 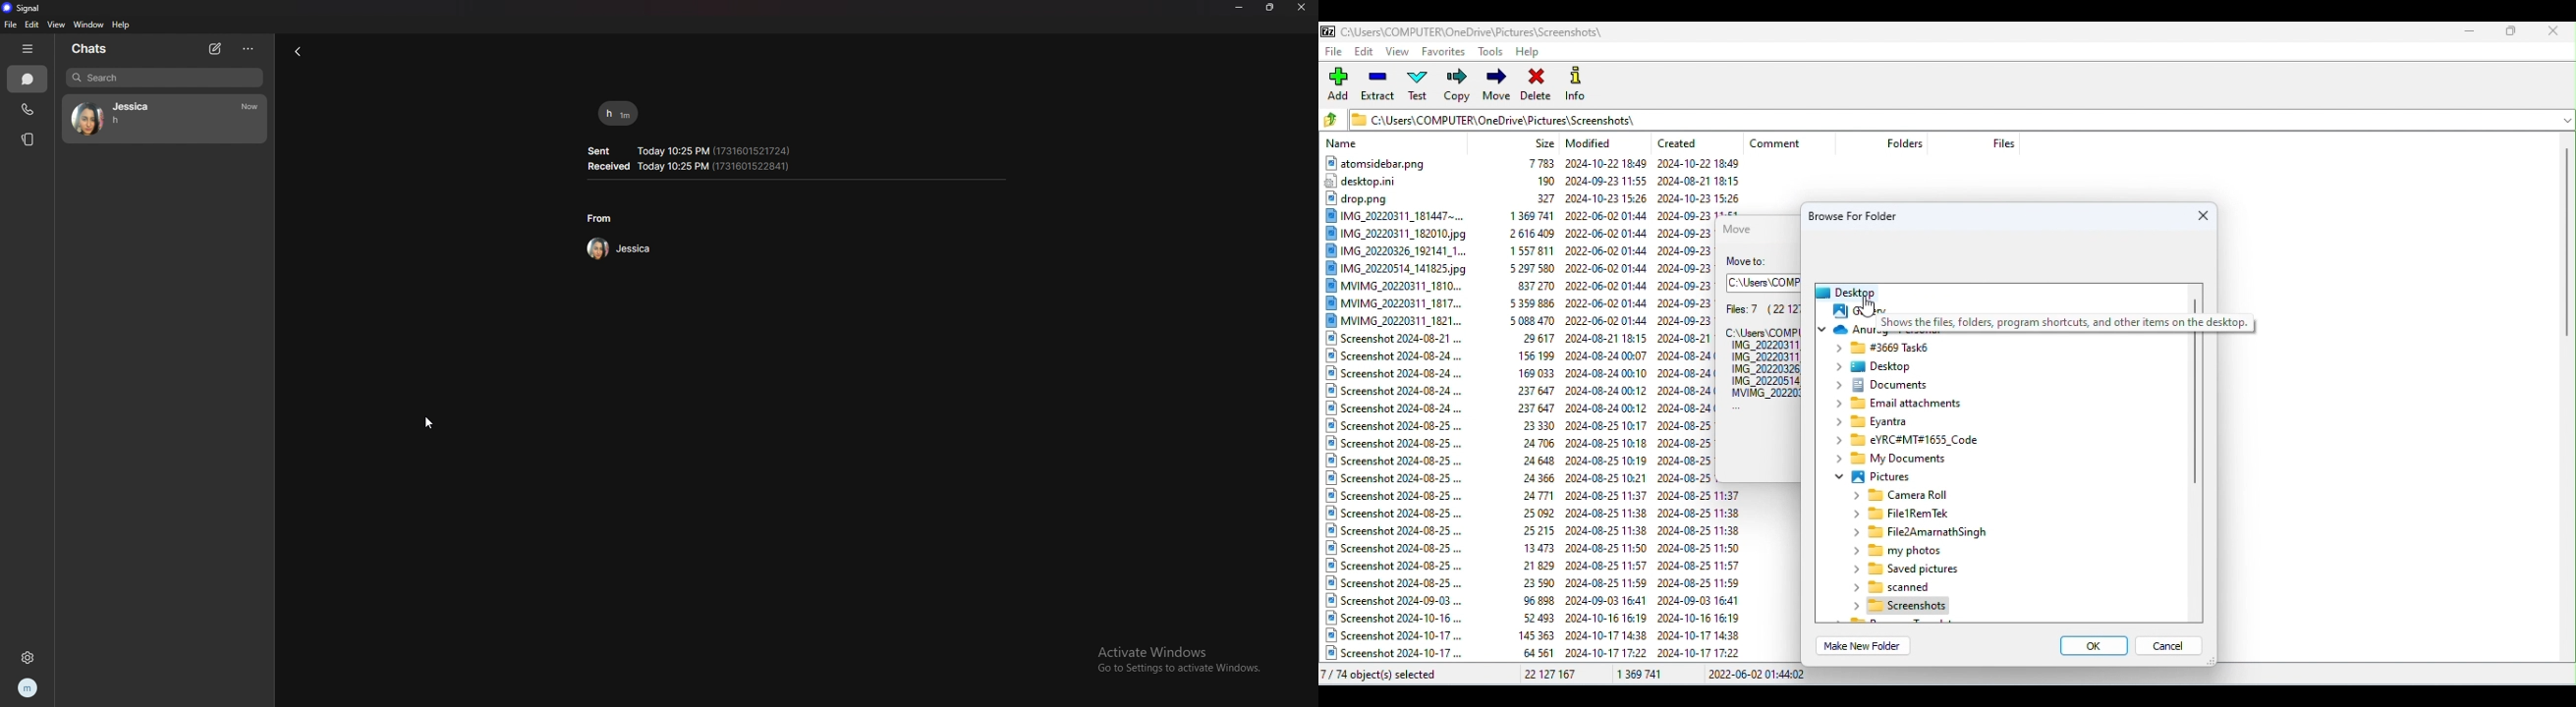 I want to click on view, so click(x=56, y=25).